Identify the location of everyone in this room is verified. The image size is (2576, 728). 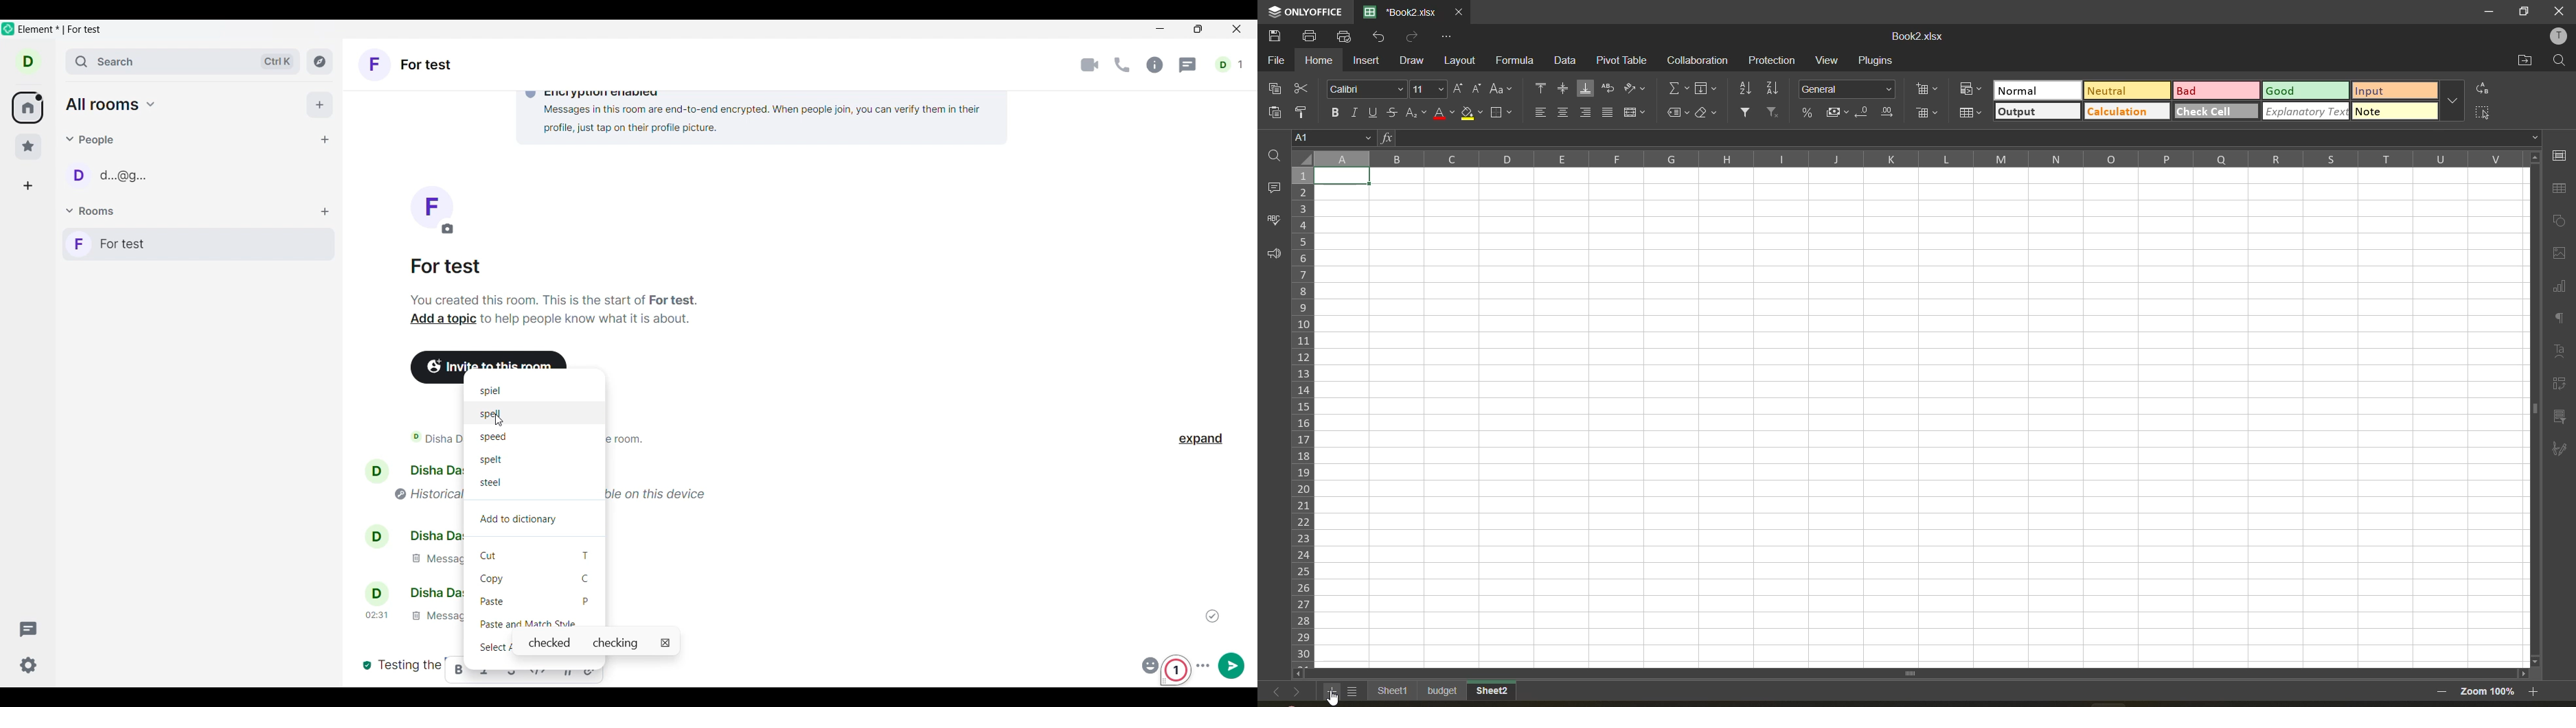
(365, 664).